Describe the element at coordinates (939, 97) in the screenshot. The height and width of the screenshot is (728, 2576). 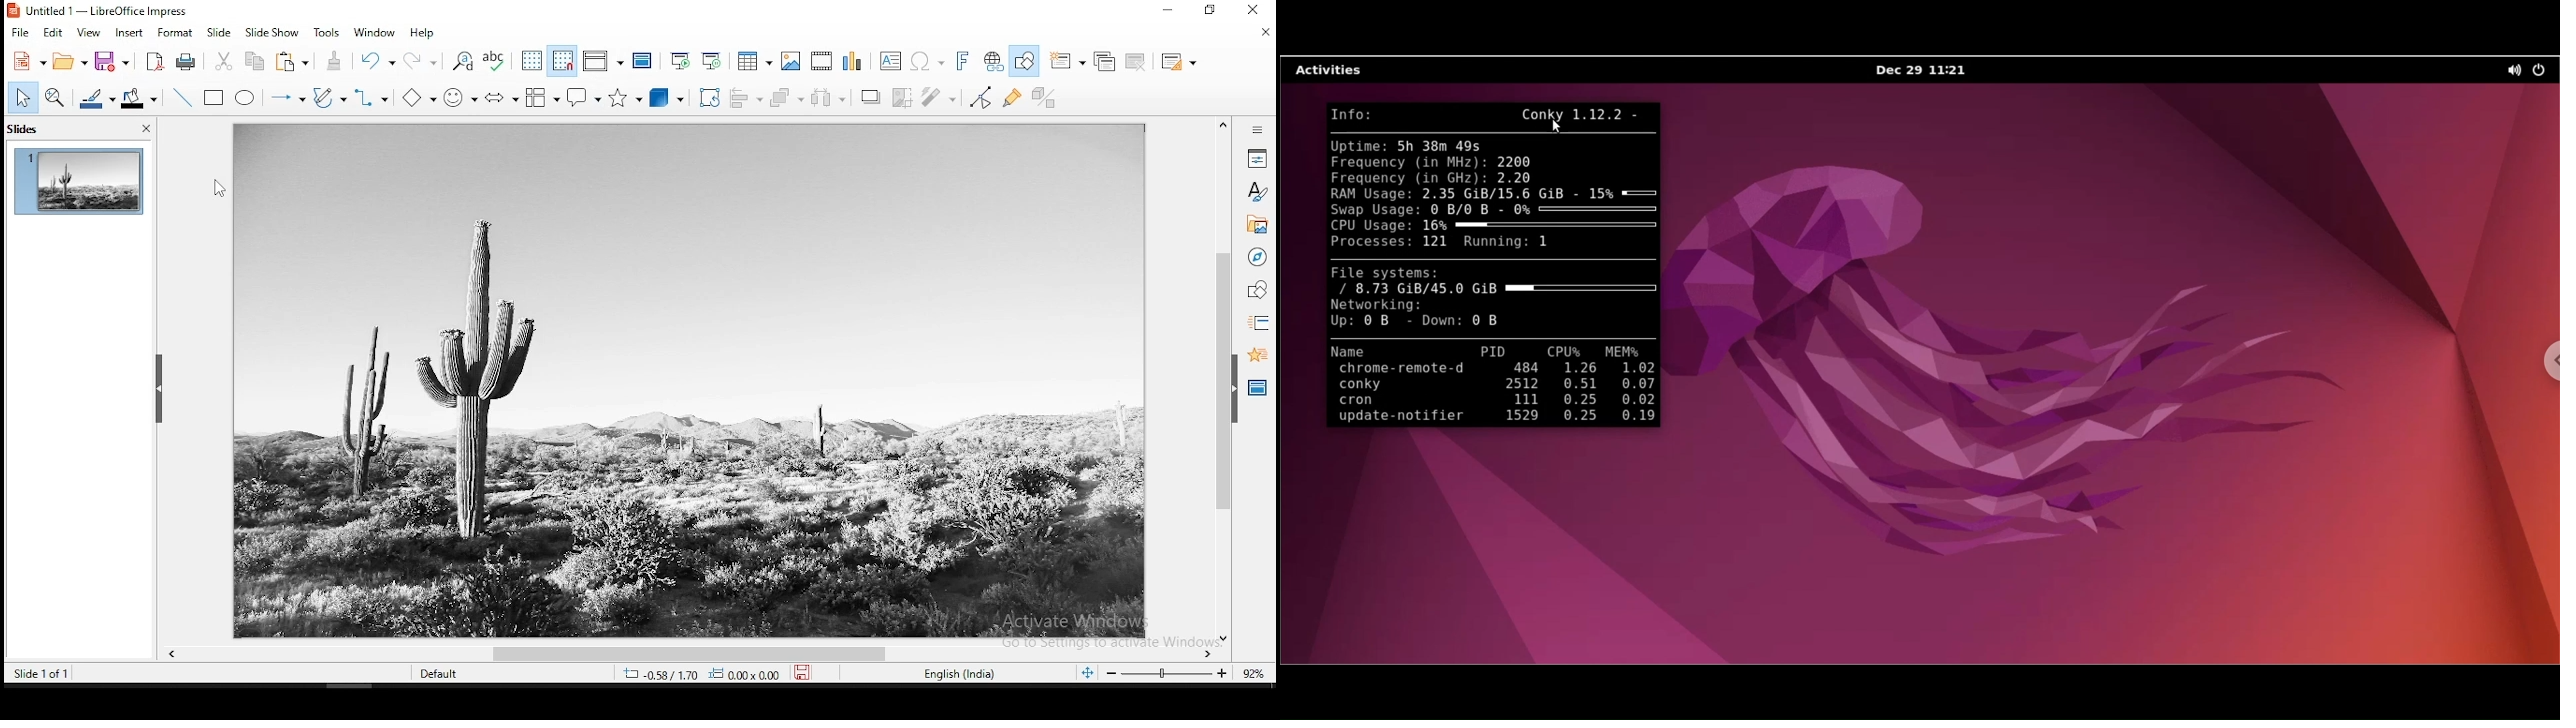
I see `filter` at that location.